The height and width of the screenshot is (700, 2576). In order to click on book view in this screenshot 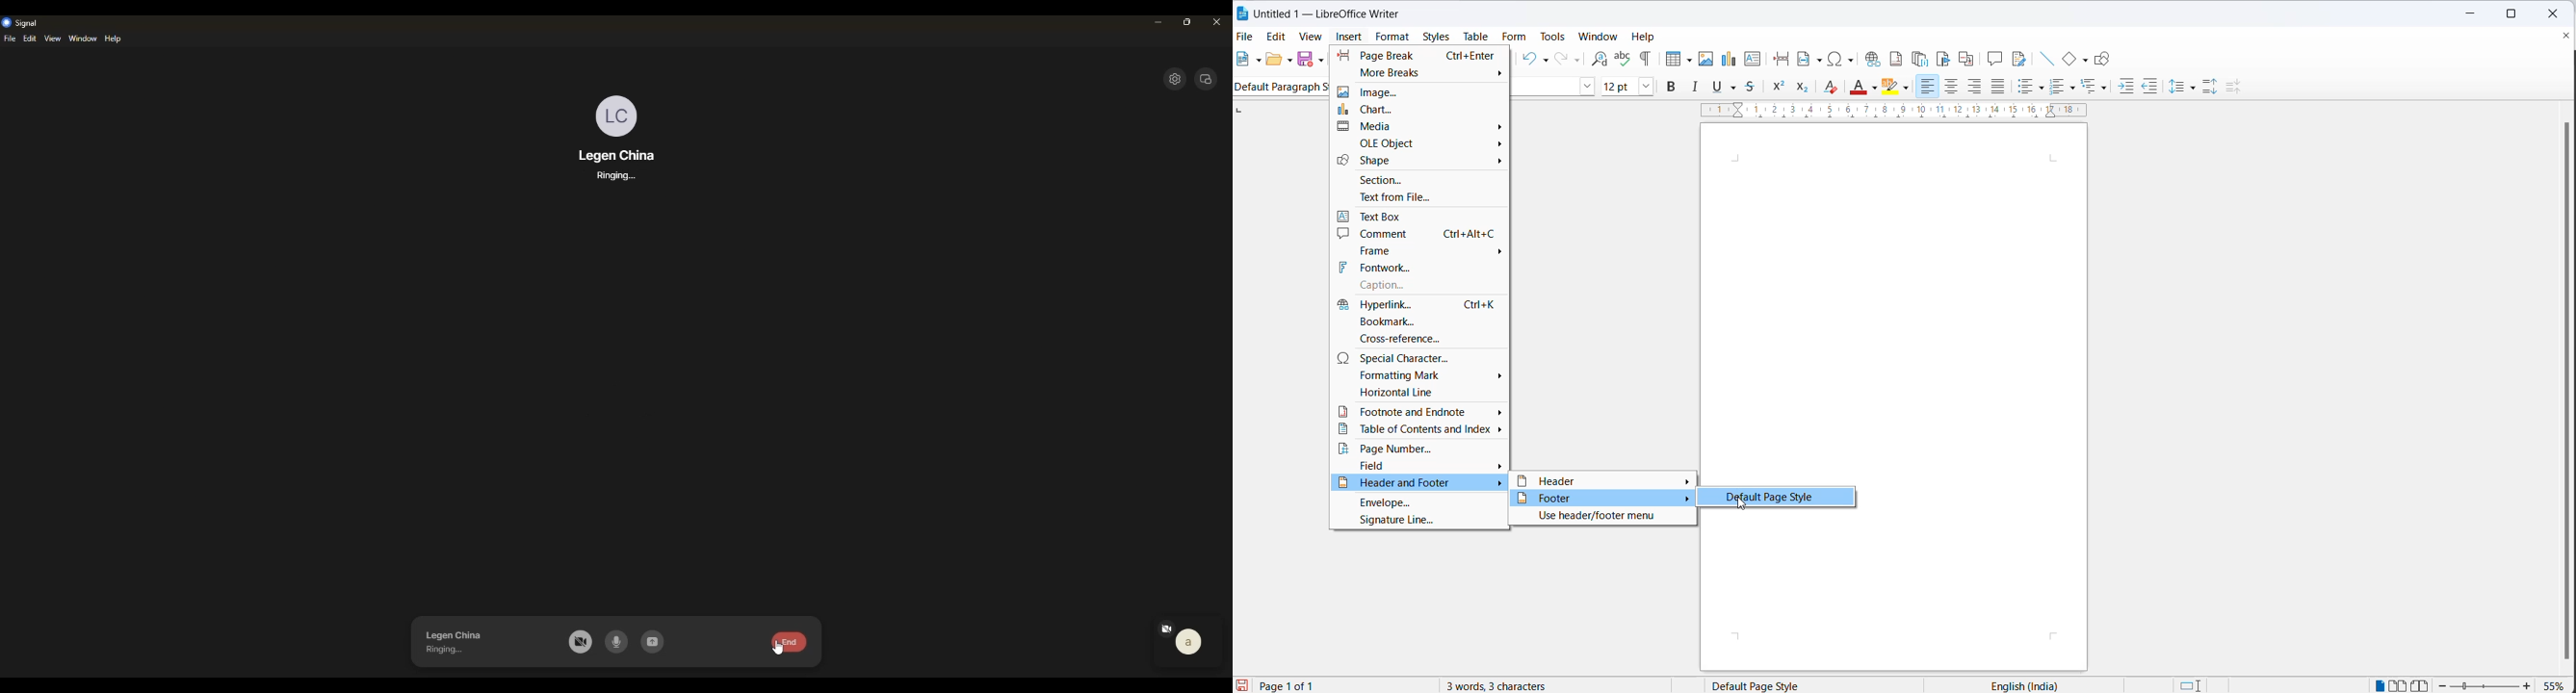, I will do `click(2423, 685)`.